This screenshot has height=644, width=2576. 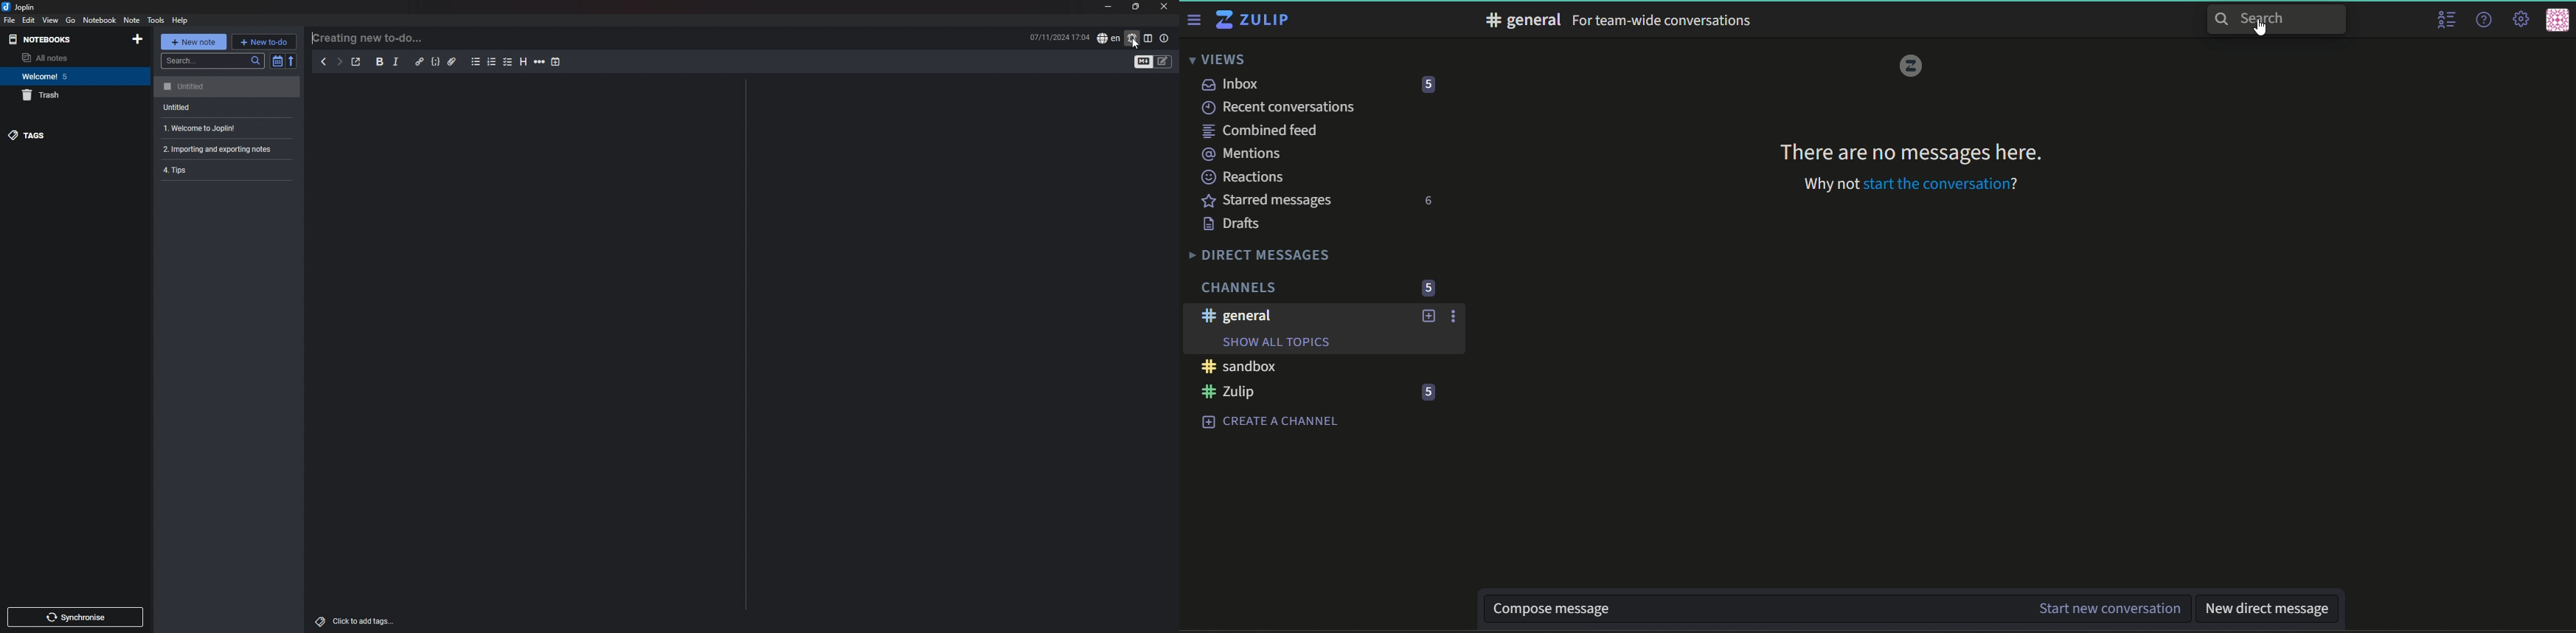 I want to click on close, so click(x=1164, y=7).